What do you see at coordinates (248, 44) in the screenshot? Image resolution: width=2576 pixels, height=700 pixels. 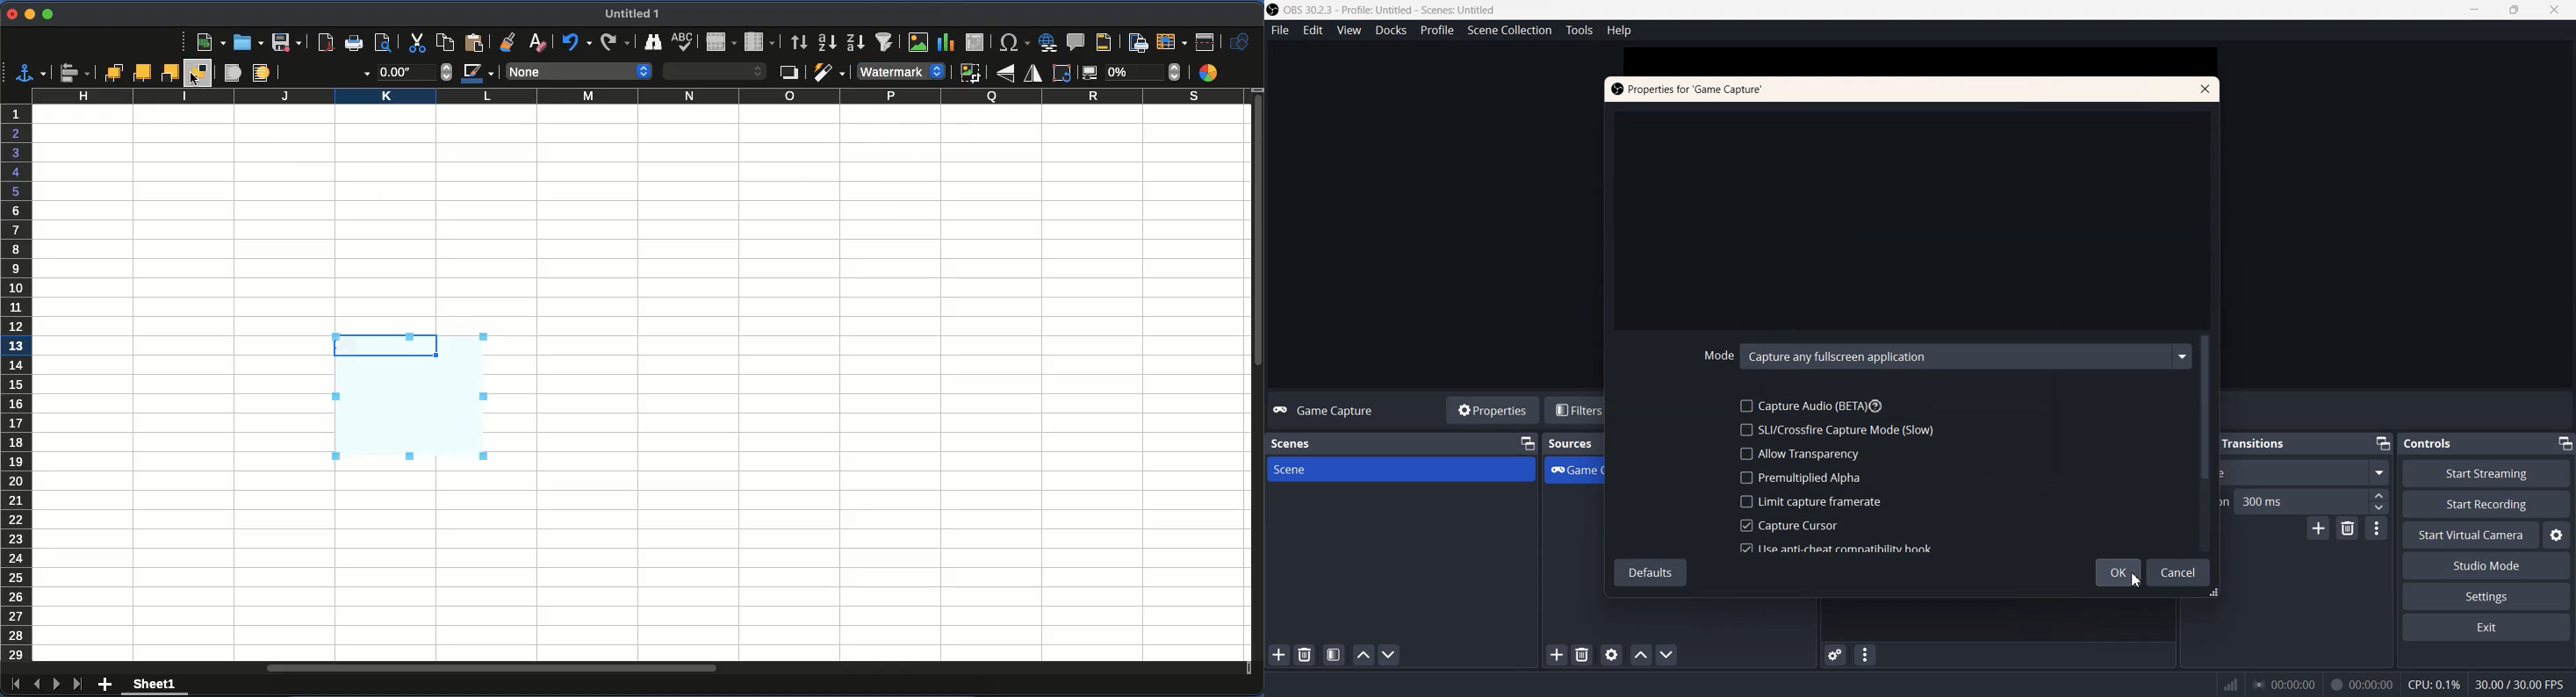 I see `open` at bounding box center [248, 44].